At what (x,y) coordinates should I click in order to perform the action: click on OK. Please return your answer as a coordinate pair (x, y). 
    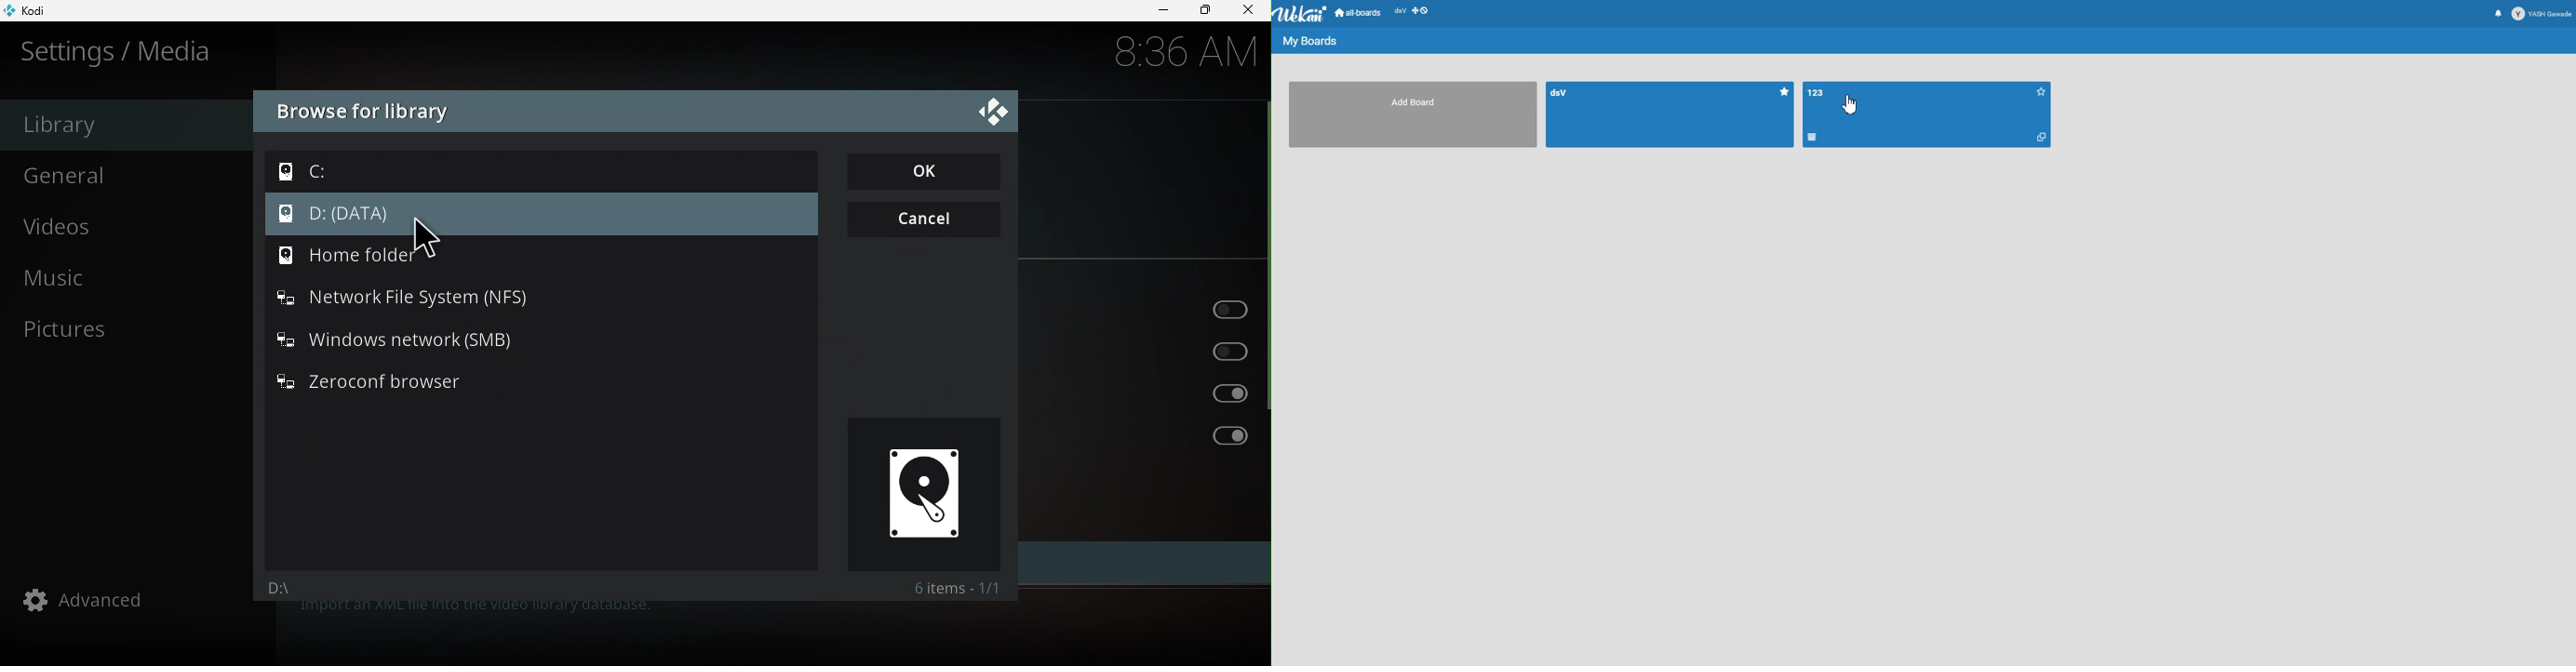
    Looking at the image, I should click on (927, 172).